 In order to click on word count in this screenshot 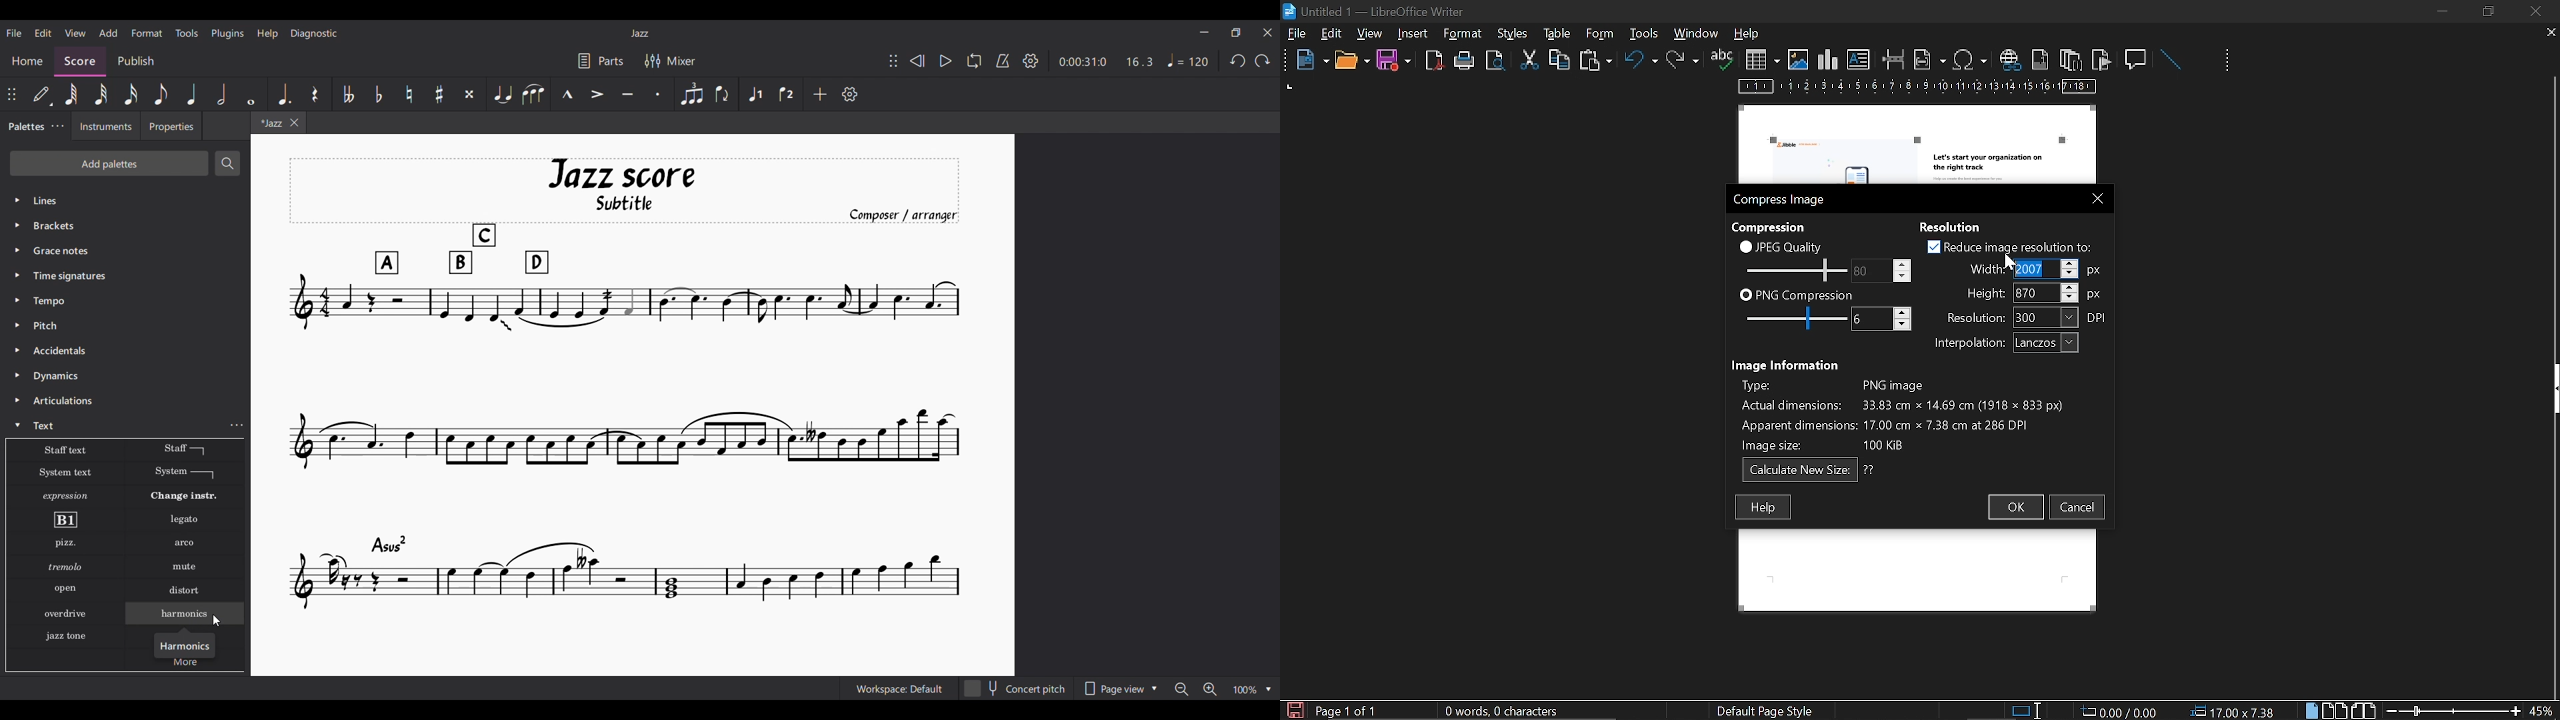, I will do `click(1509, 711)`.